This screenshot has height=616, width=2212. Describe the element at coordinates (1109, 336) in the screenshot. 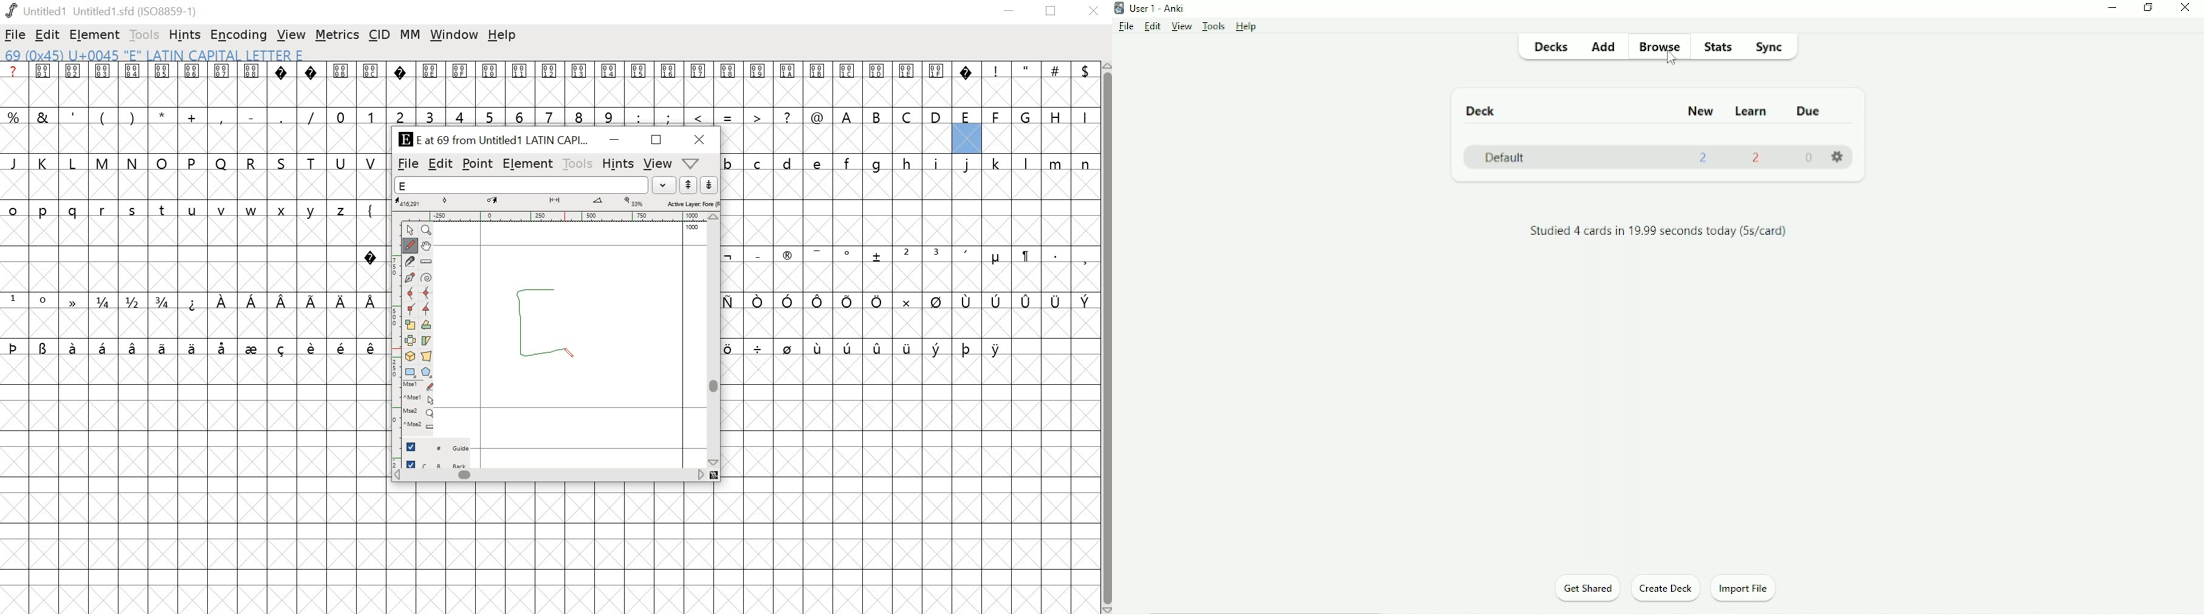

I see `vertical scrollbar` at that location.